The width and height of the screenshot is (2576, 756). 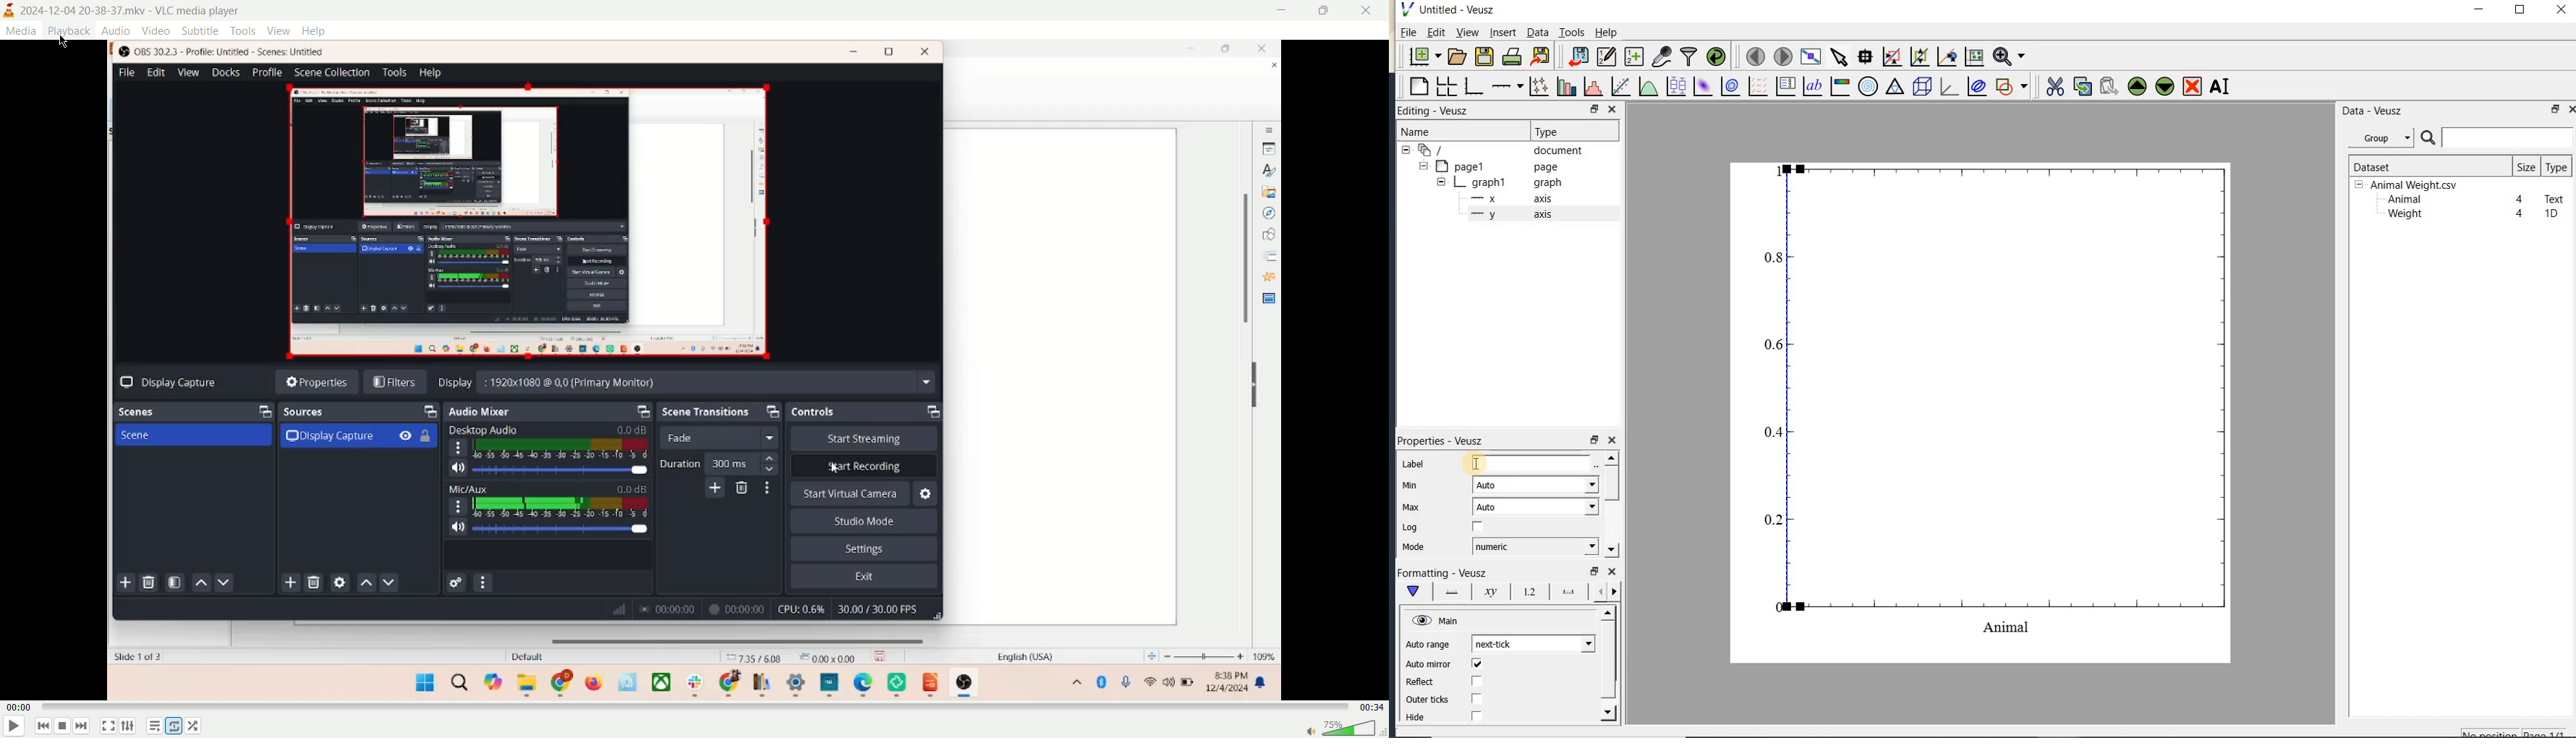 I want to click on play/pause, so click(x=14, y=729).